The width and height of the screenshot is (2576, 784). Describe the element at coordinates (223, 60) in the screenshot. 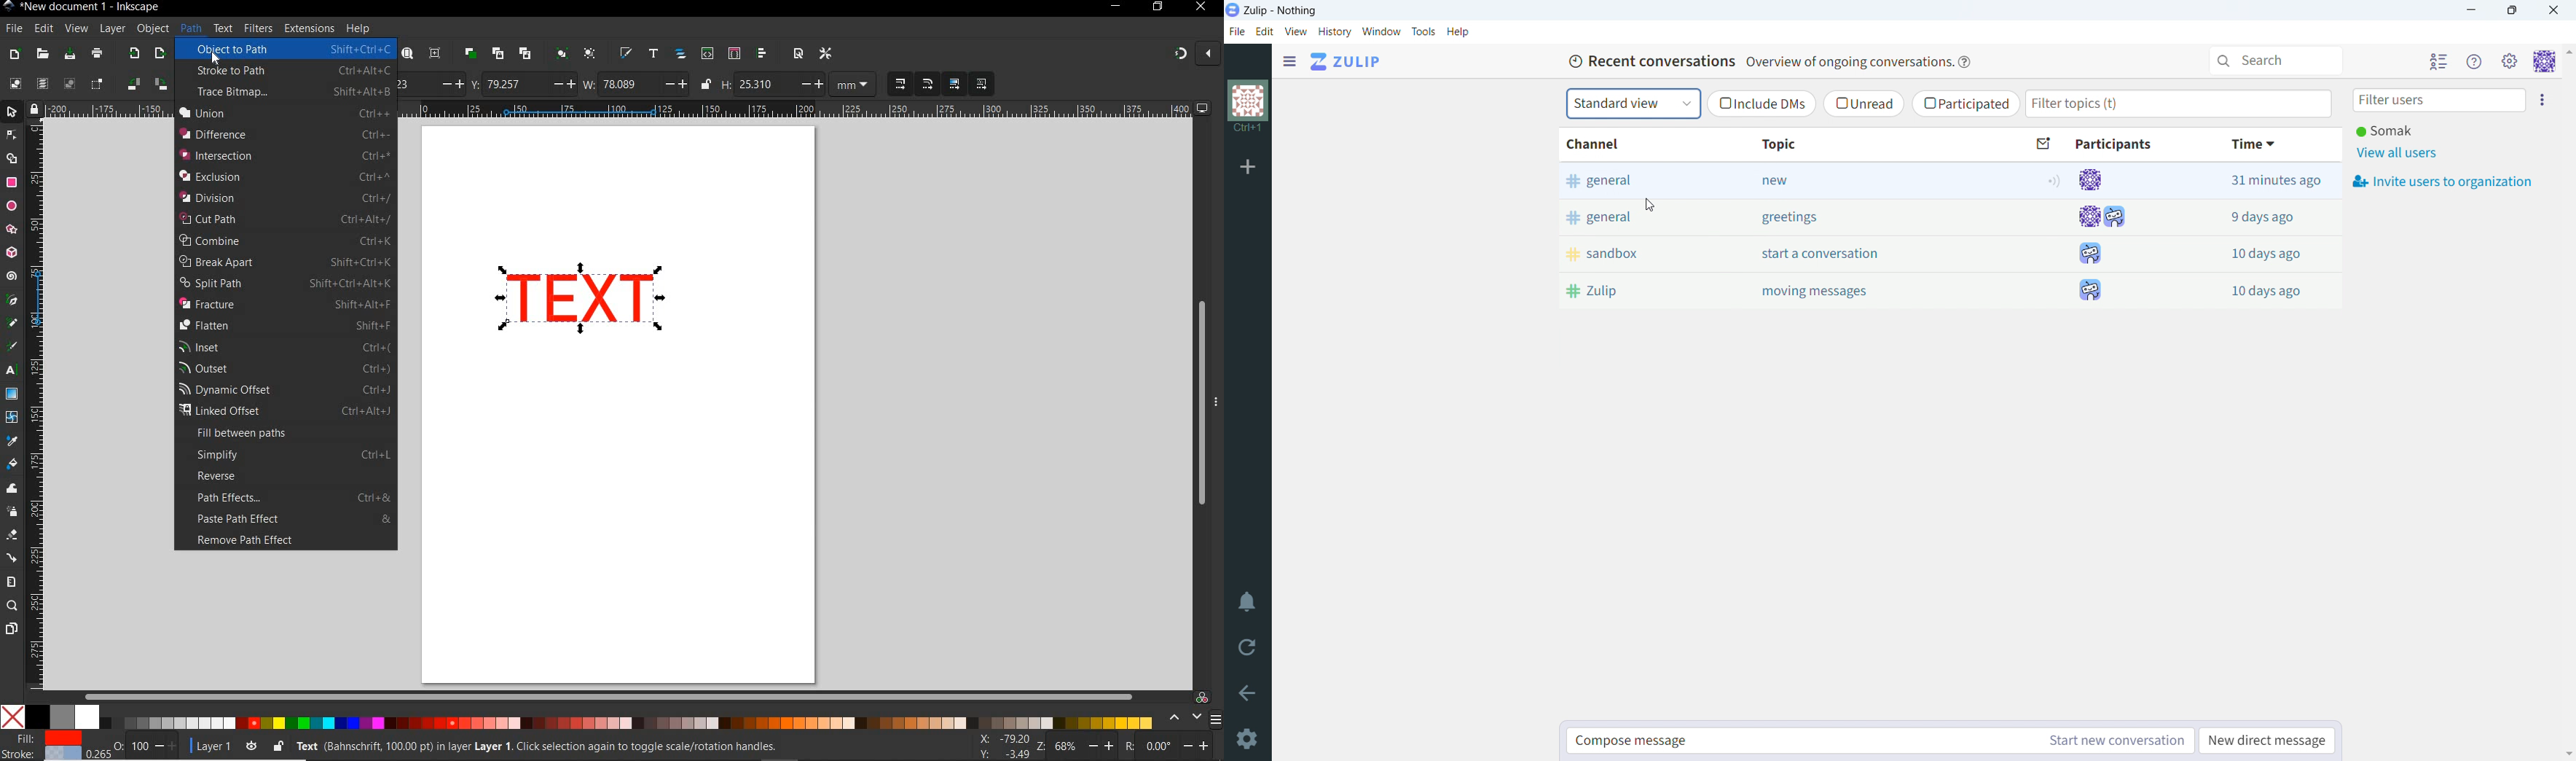

I see `Cursor` at that location.